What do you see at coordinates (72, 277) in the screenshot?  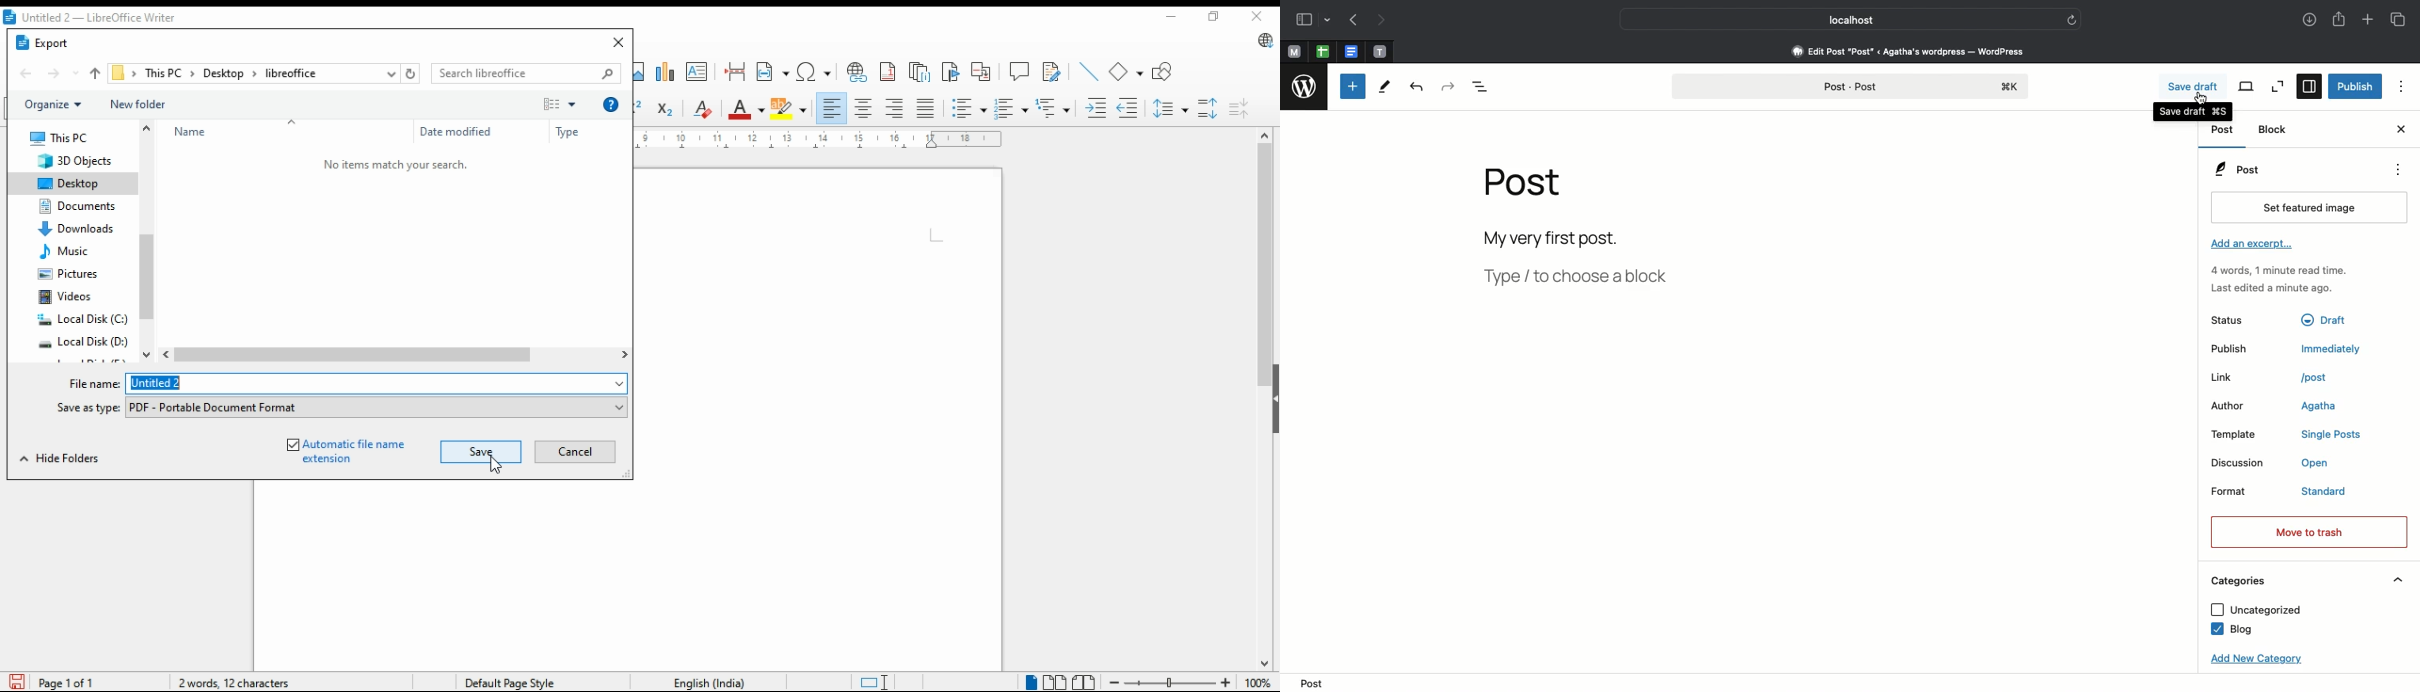 I see `pictures` at bounding box center [72, 277].